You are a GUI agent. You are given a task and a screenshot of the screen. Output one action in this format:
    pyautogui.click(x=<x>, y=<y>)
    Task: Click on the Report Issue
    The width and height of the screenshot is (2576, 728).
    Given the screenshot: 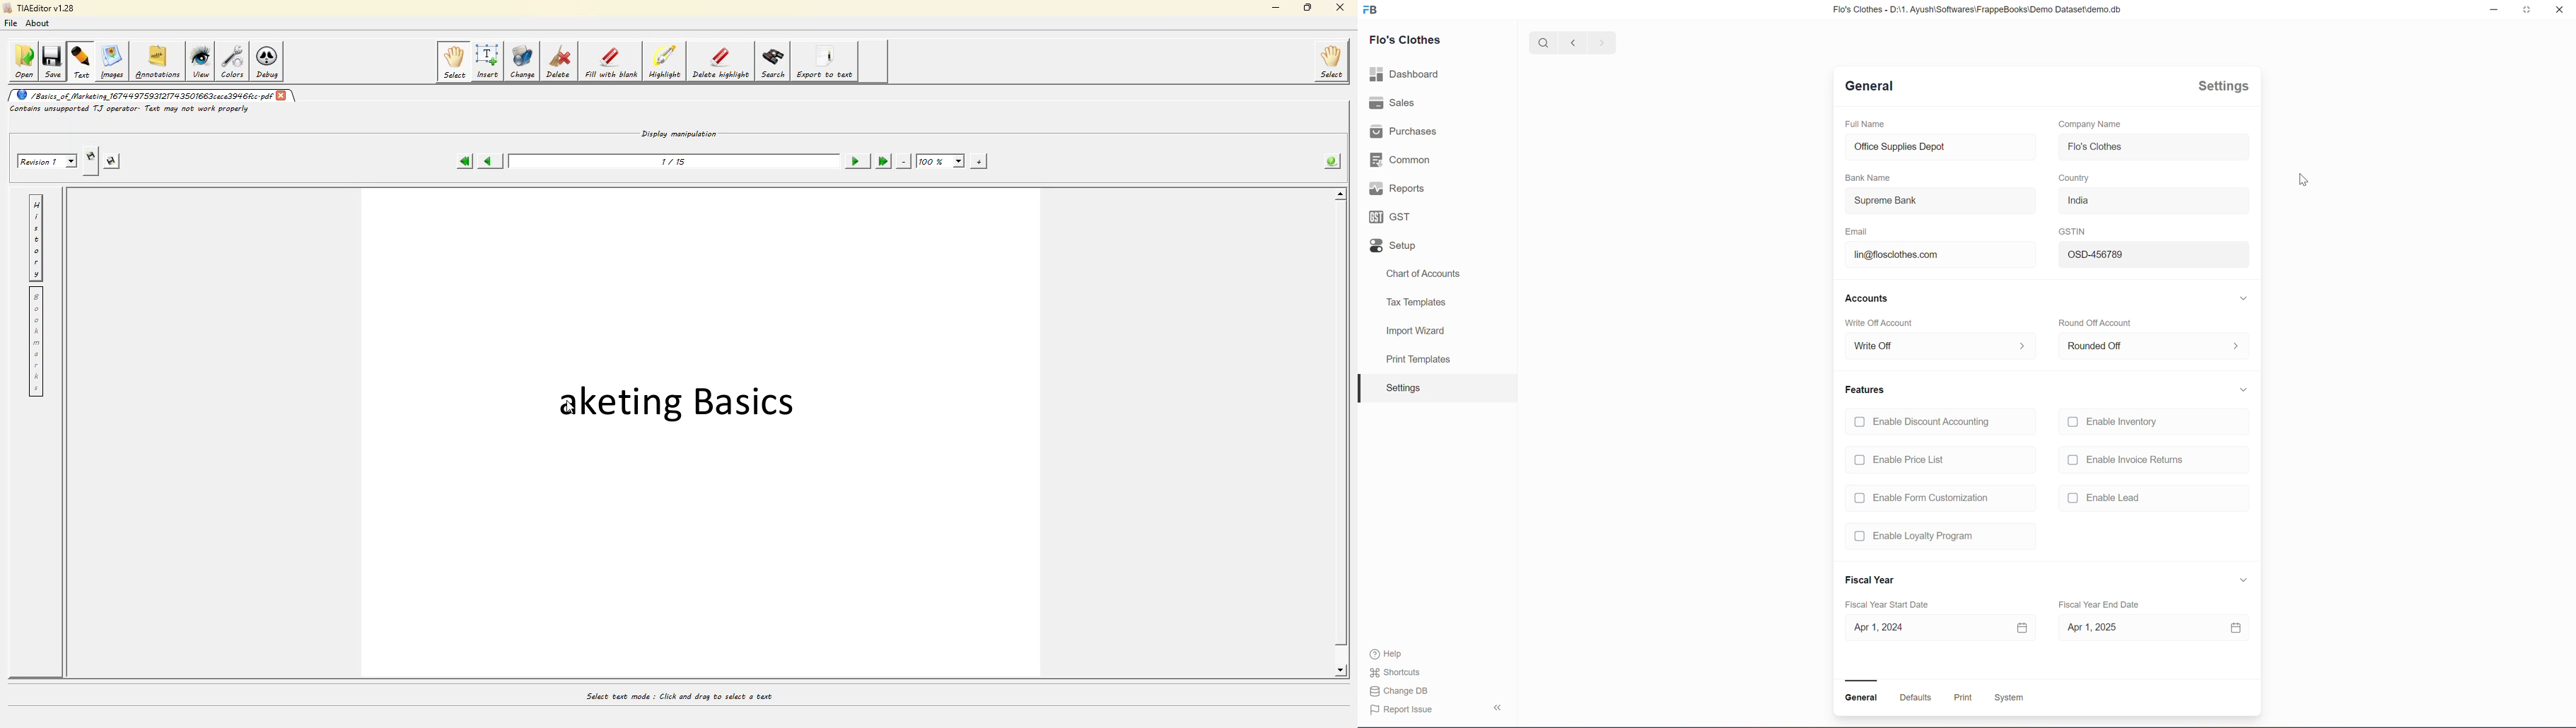 What is the action you would take?
    pyautogui.click(x=1400, y=709)
    